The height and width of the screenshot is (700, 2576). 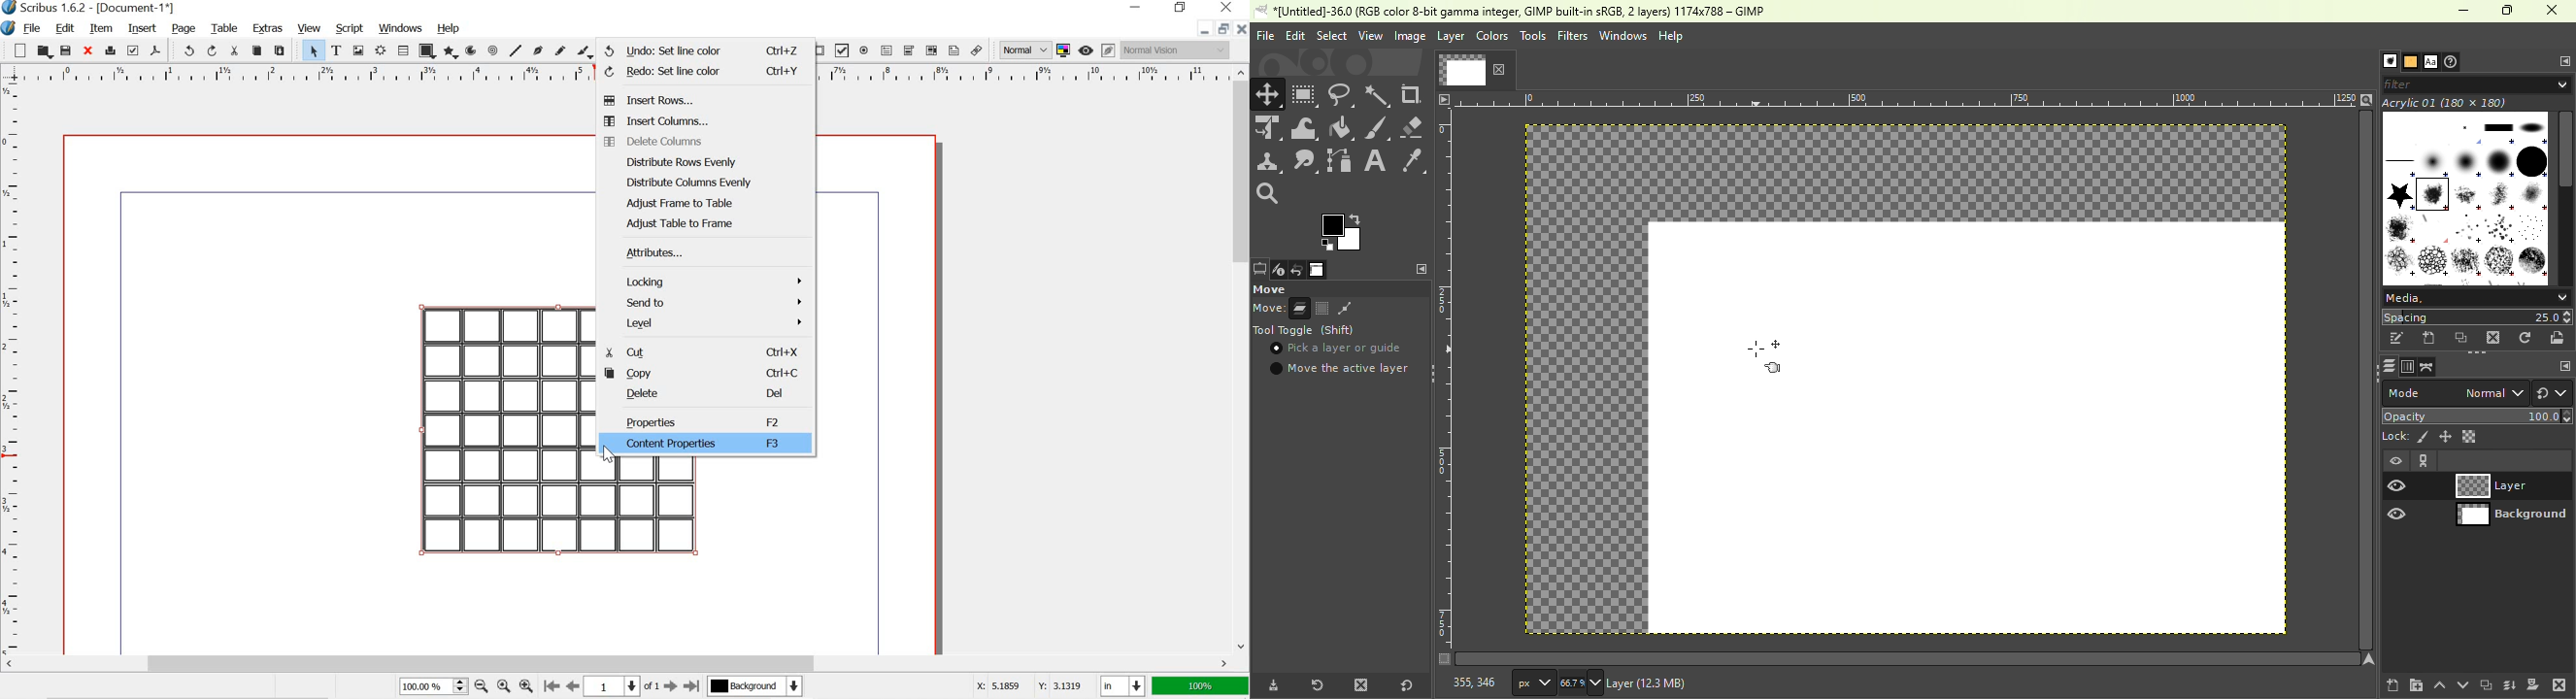 I want to click on link annotation, so click(x=976, y=49).